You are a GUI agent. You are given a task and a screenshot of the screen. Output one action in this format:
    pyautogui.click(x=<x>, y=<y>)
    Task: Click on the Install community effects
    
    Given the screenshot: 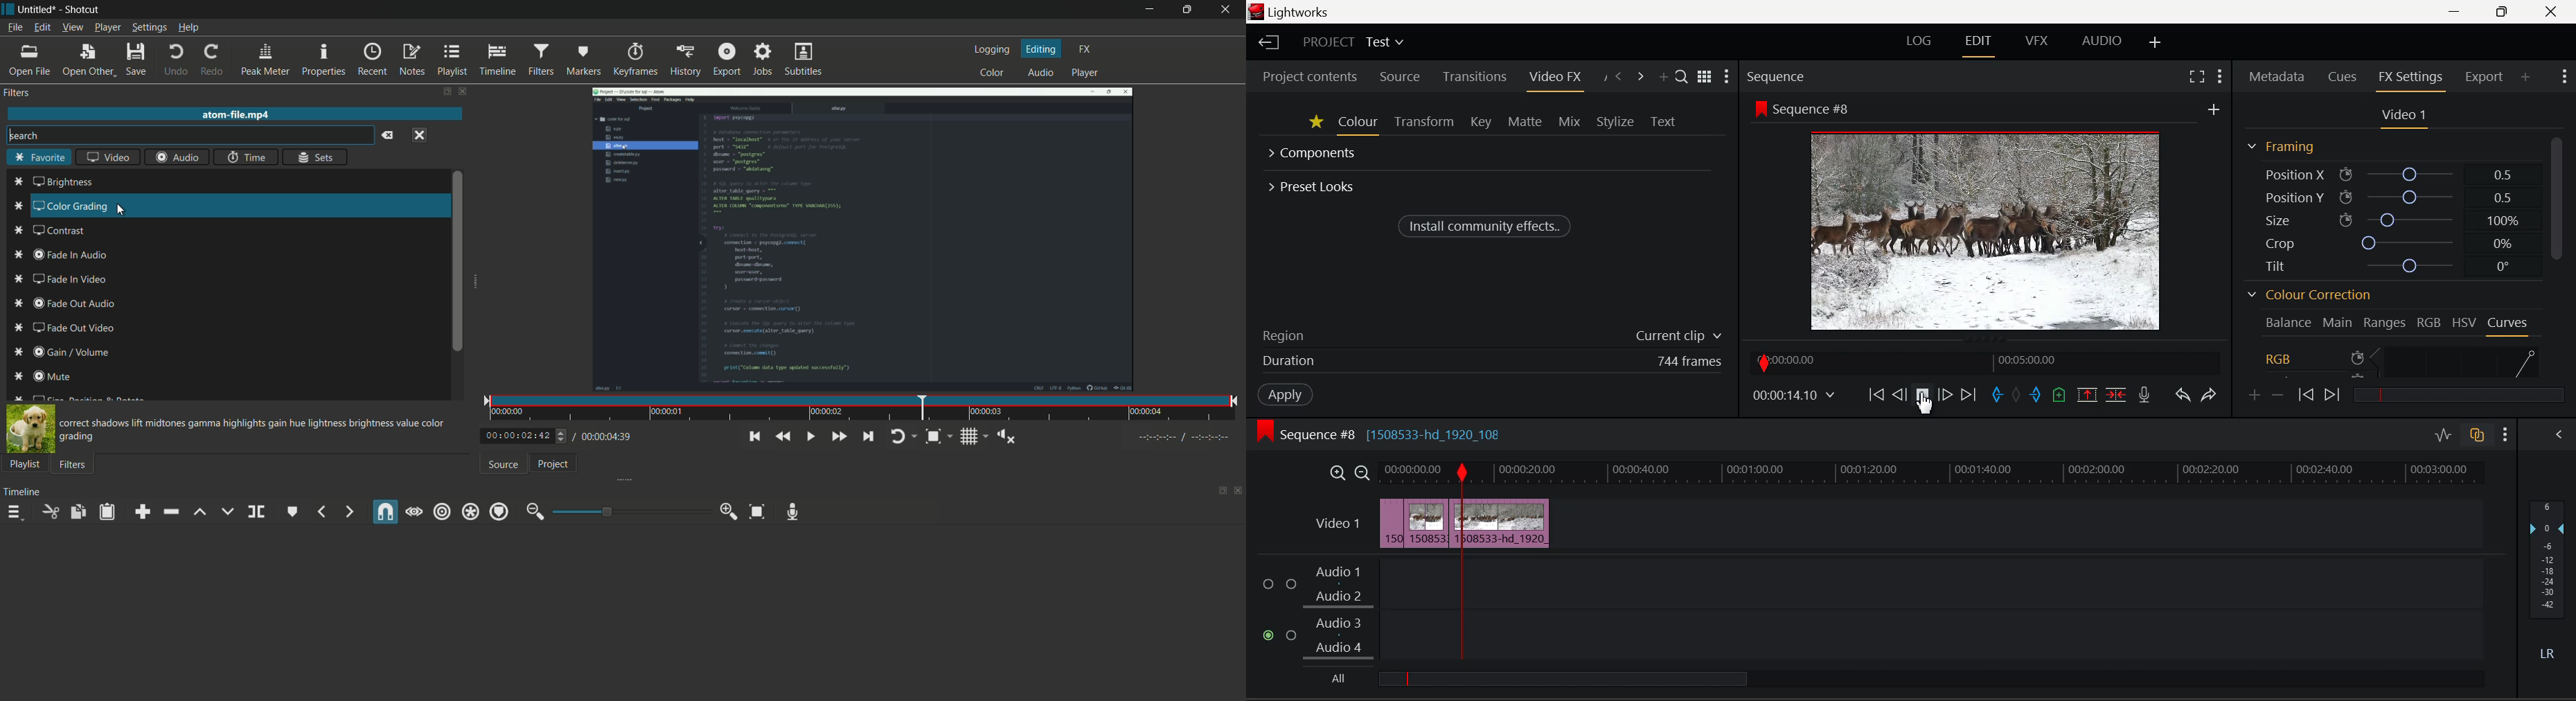 What is the action you would take?
    pyautogui.click(x=1486, y=225)
    